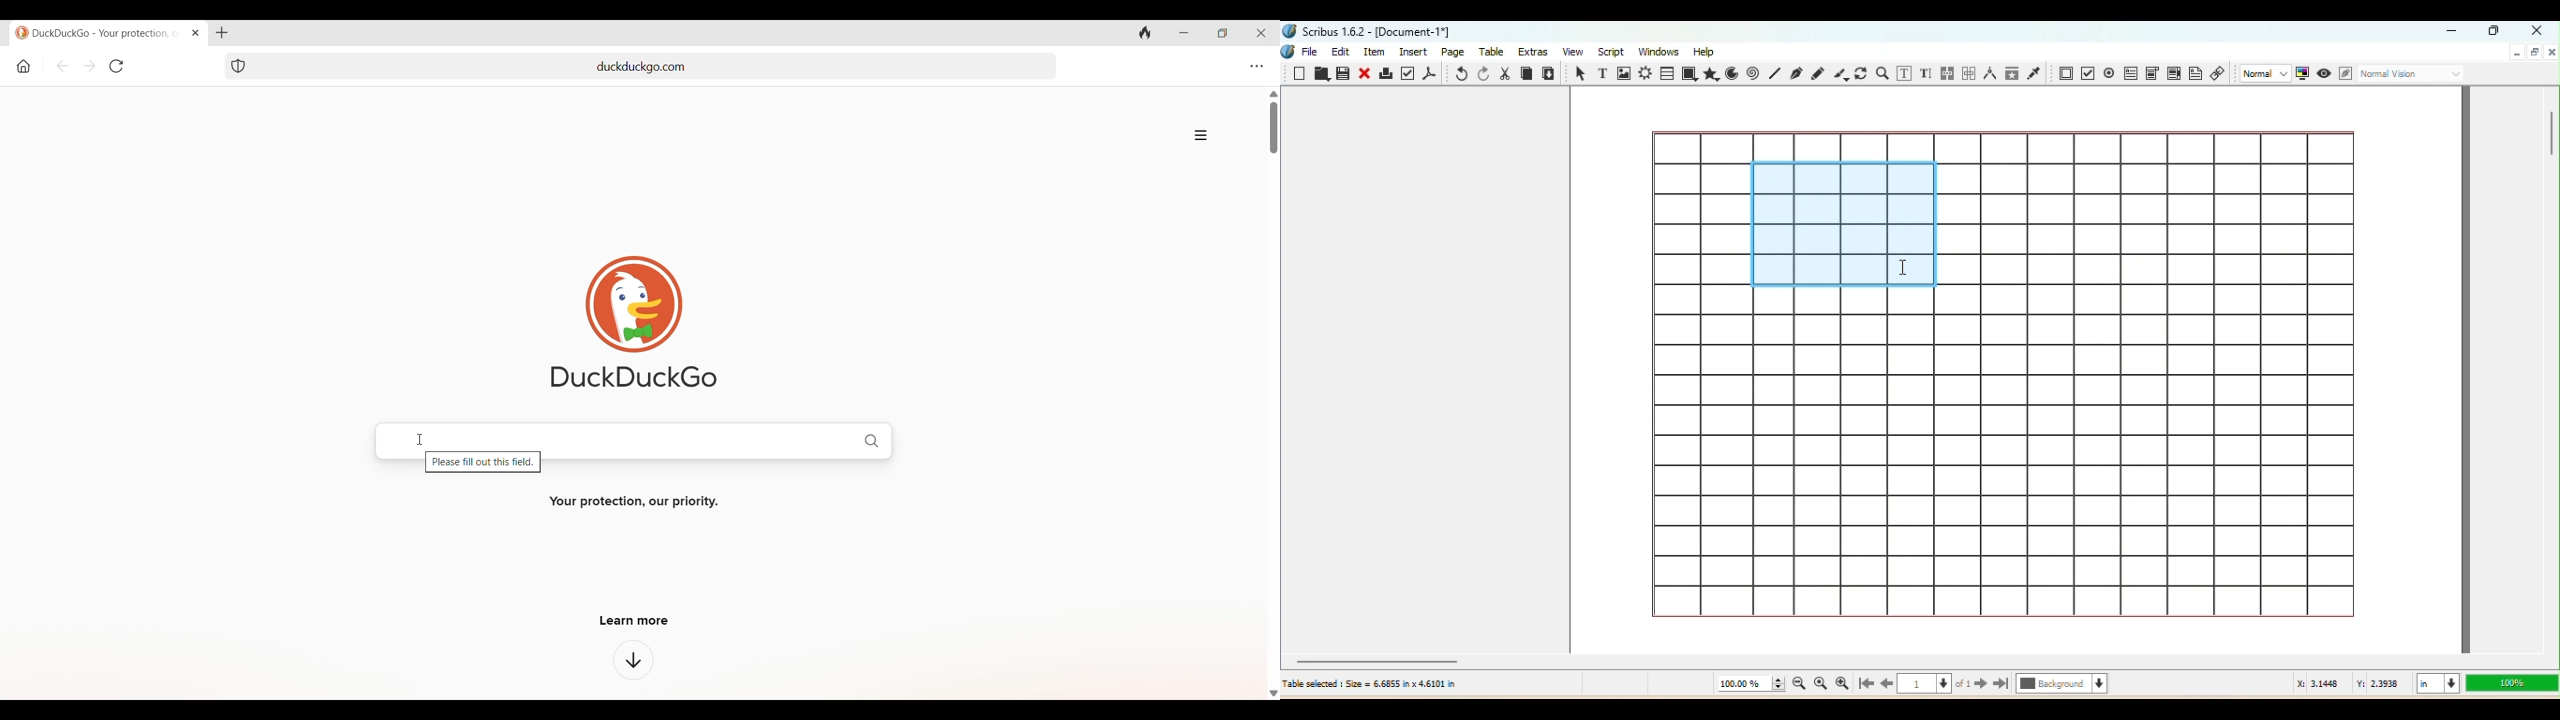 The image size is (2576, 728). What do you see at coordinates (1321, 75) in the screenshot?
I see `Open` at bounding box center [1321, 75].